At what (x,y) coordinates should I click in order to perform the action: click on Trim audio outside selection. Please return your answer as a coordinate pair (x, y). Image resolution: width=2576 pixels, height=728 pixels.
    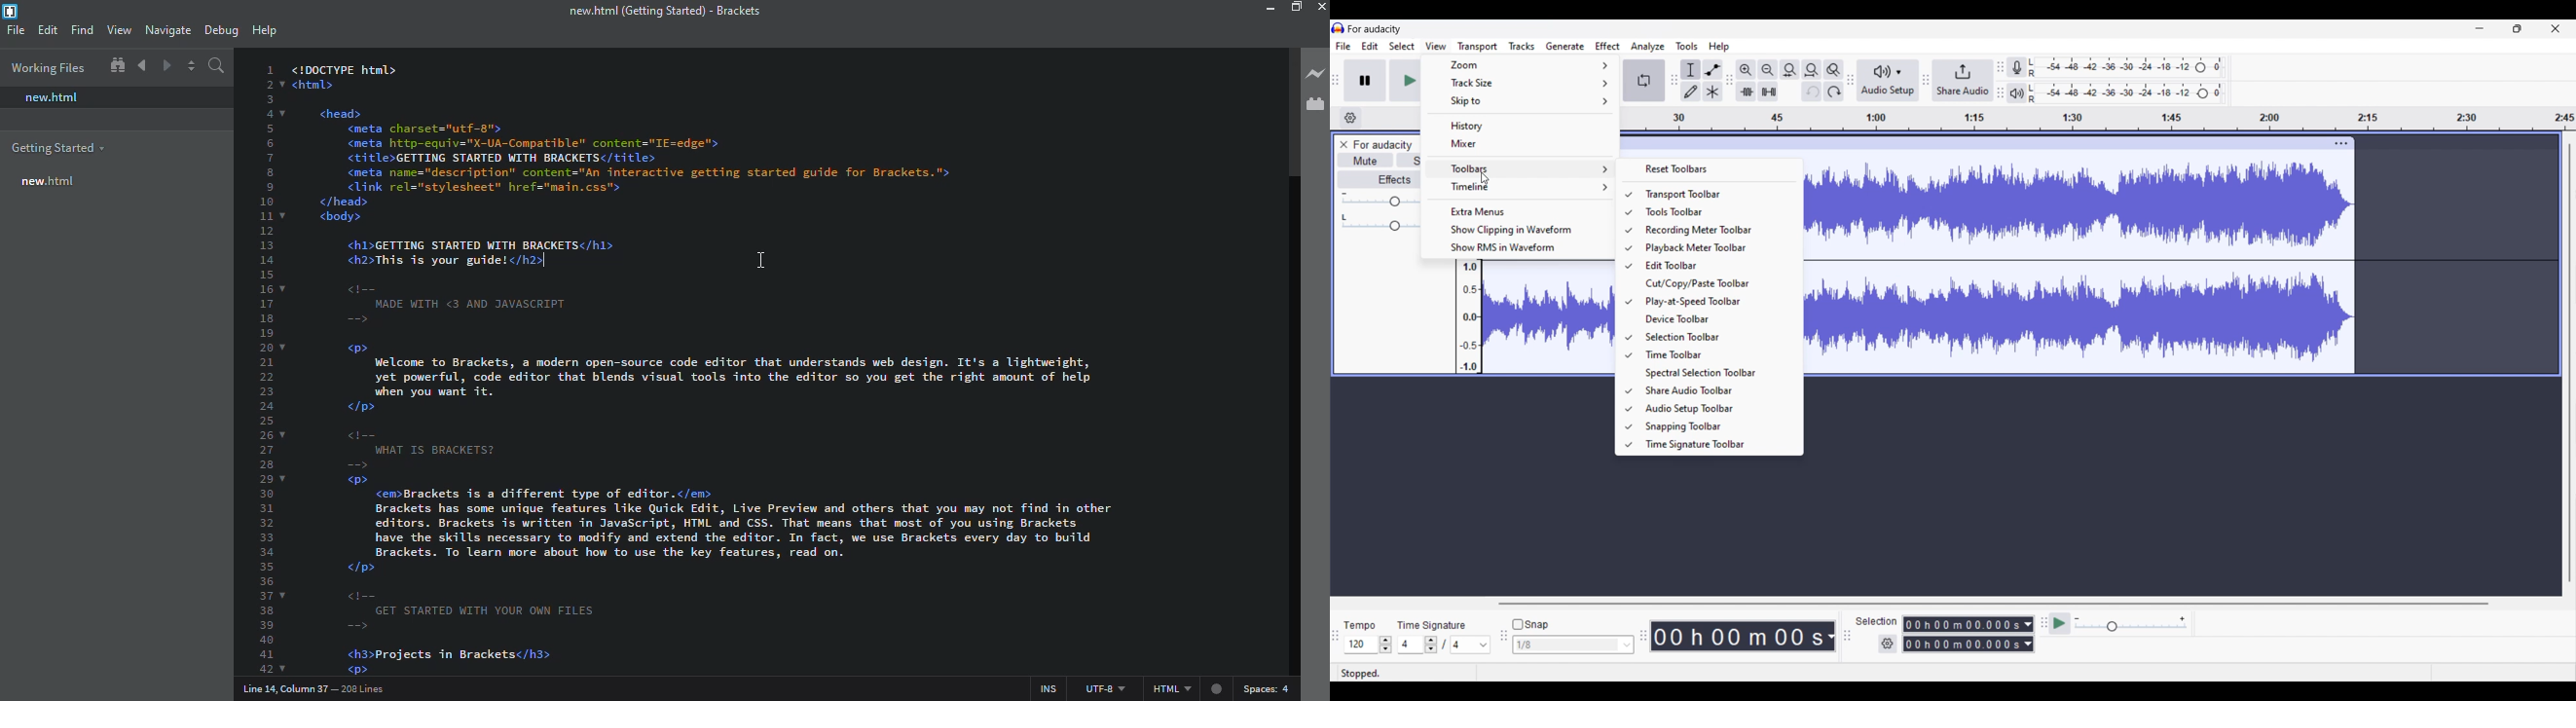
    Looking at the image, I should click on (1746, 92).